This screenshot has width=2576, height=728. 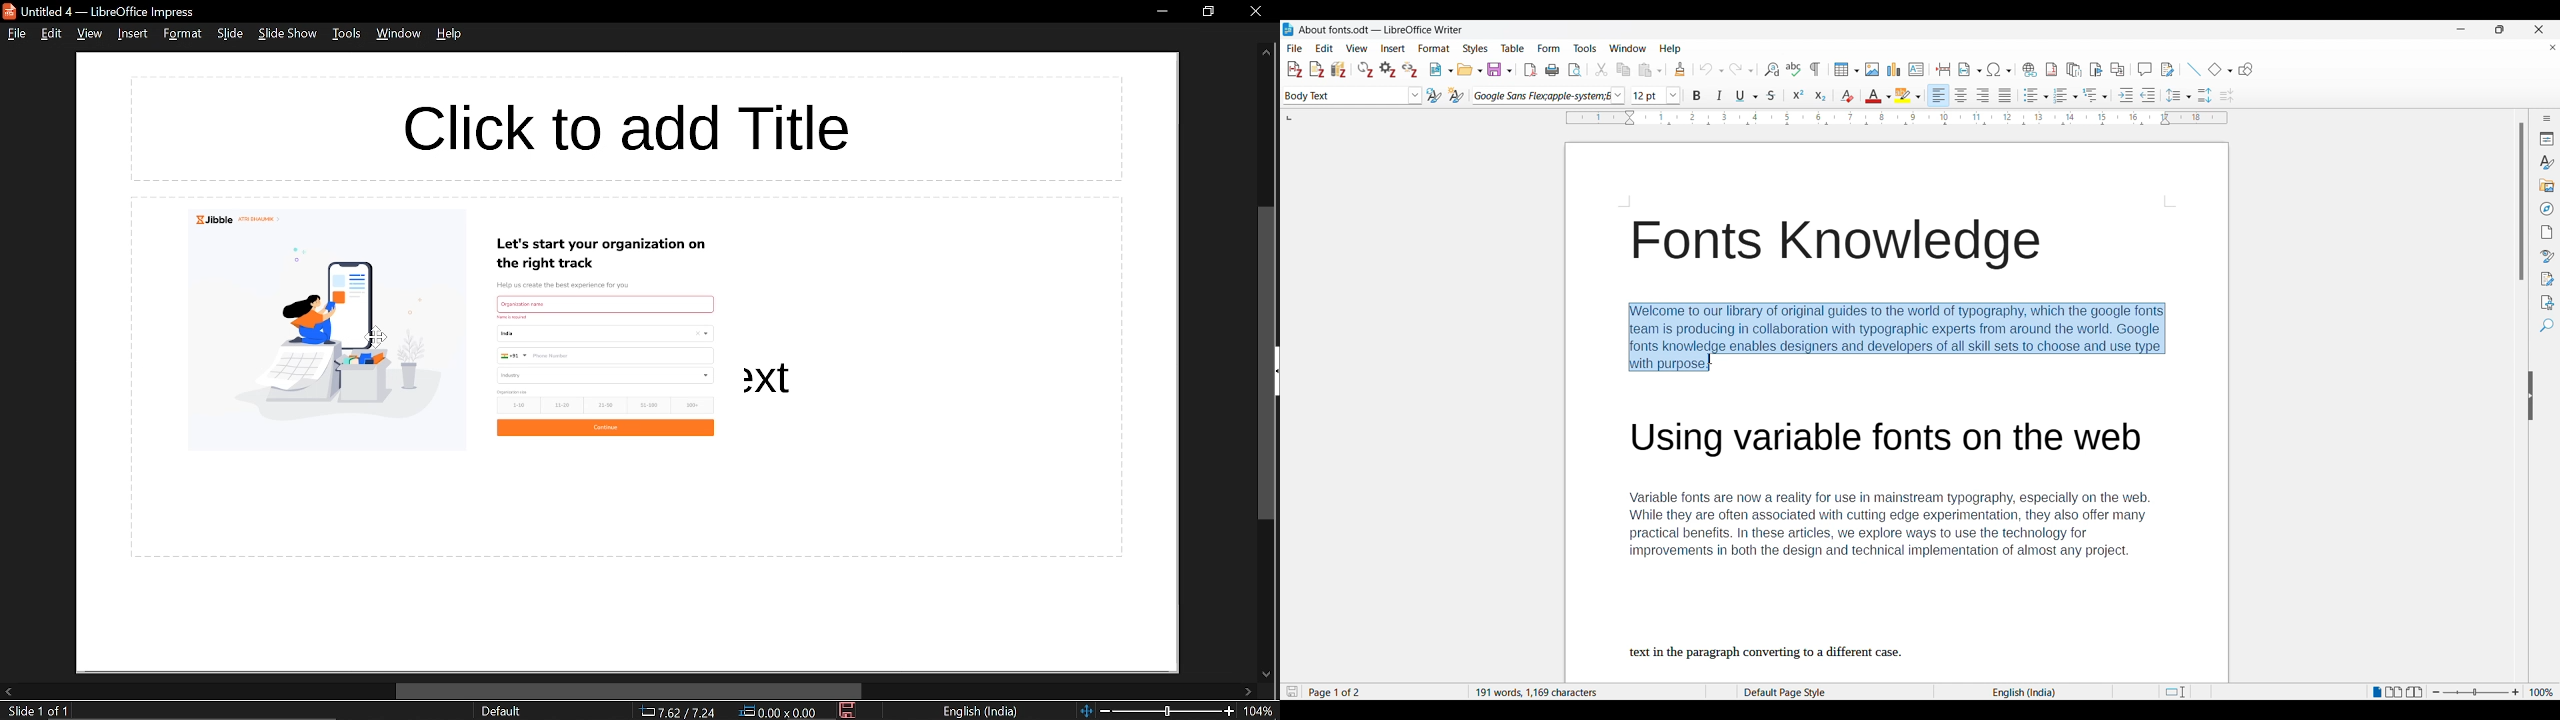 I want to click on Show track change functions, so click(x=2168, y=70).